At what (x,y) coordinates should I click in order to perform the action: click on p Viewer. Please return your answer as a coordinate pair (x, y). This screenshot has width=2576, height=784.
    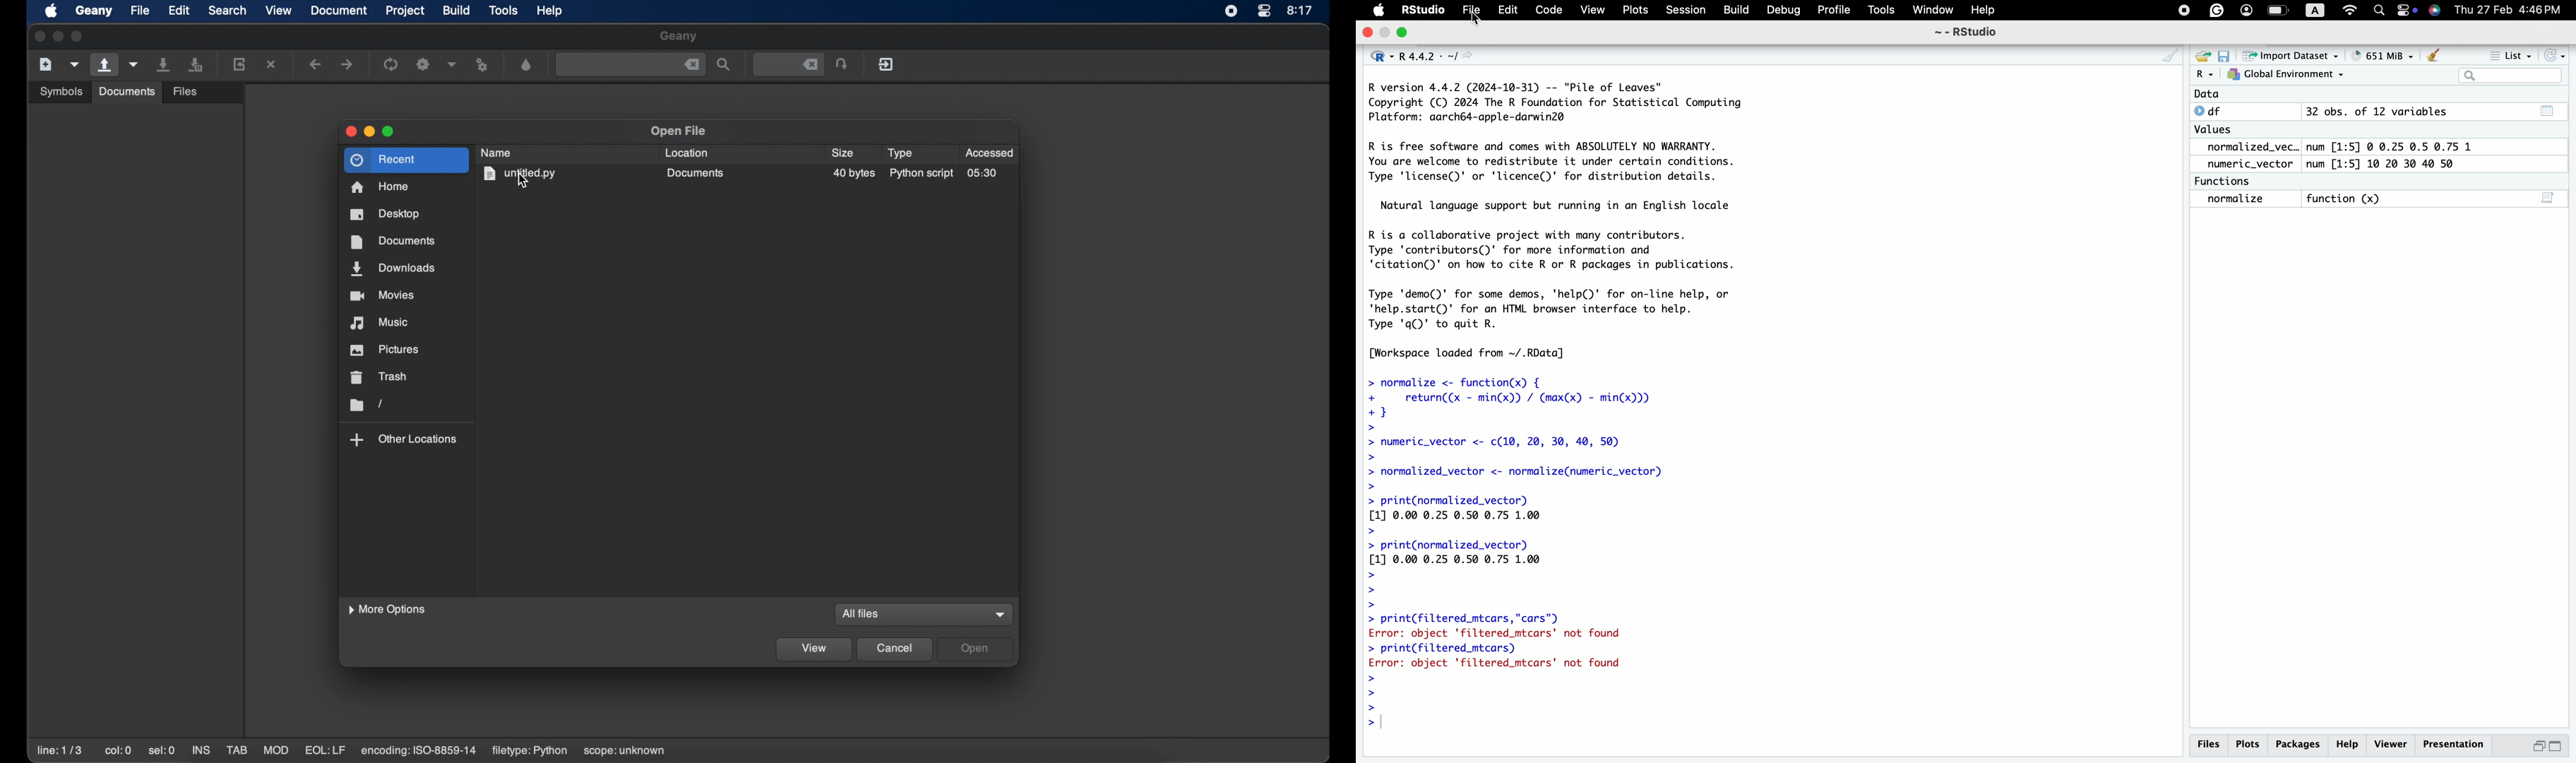
    Looking at the image, I should click on (2393, 744).